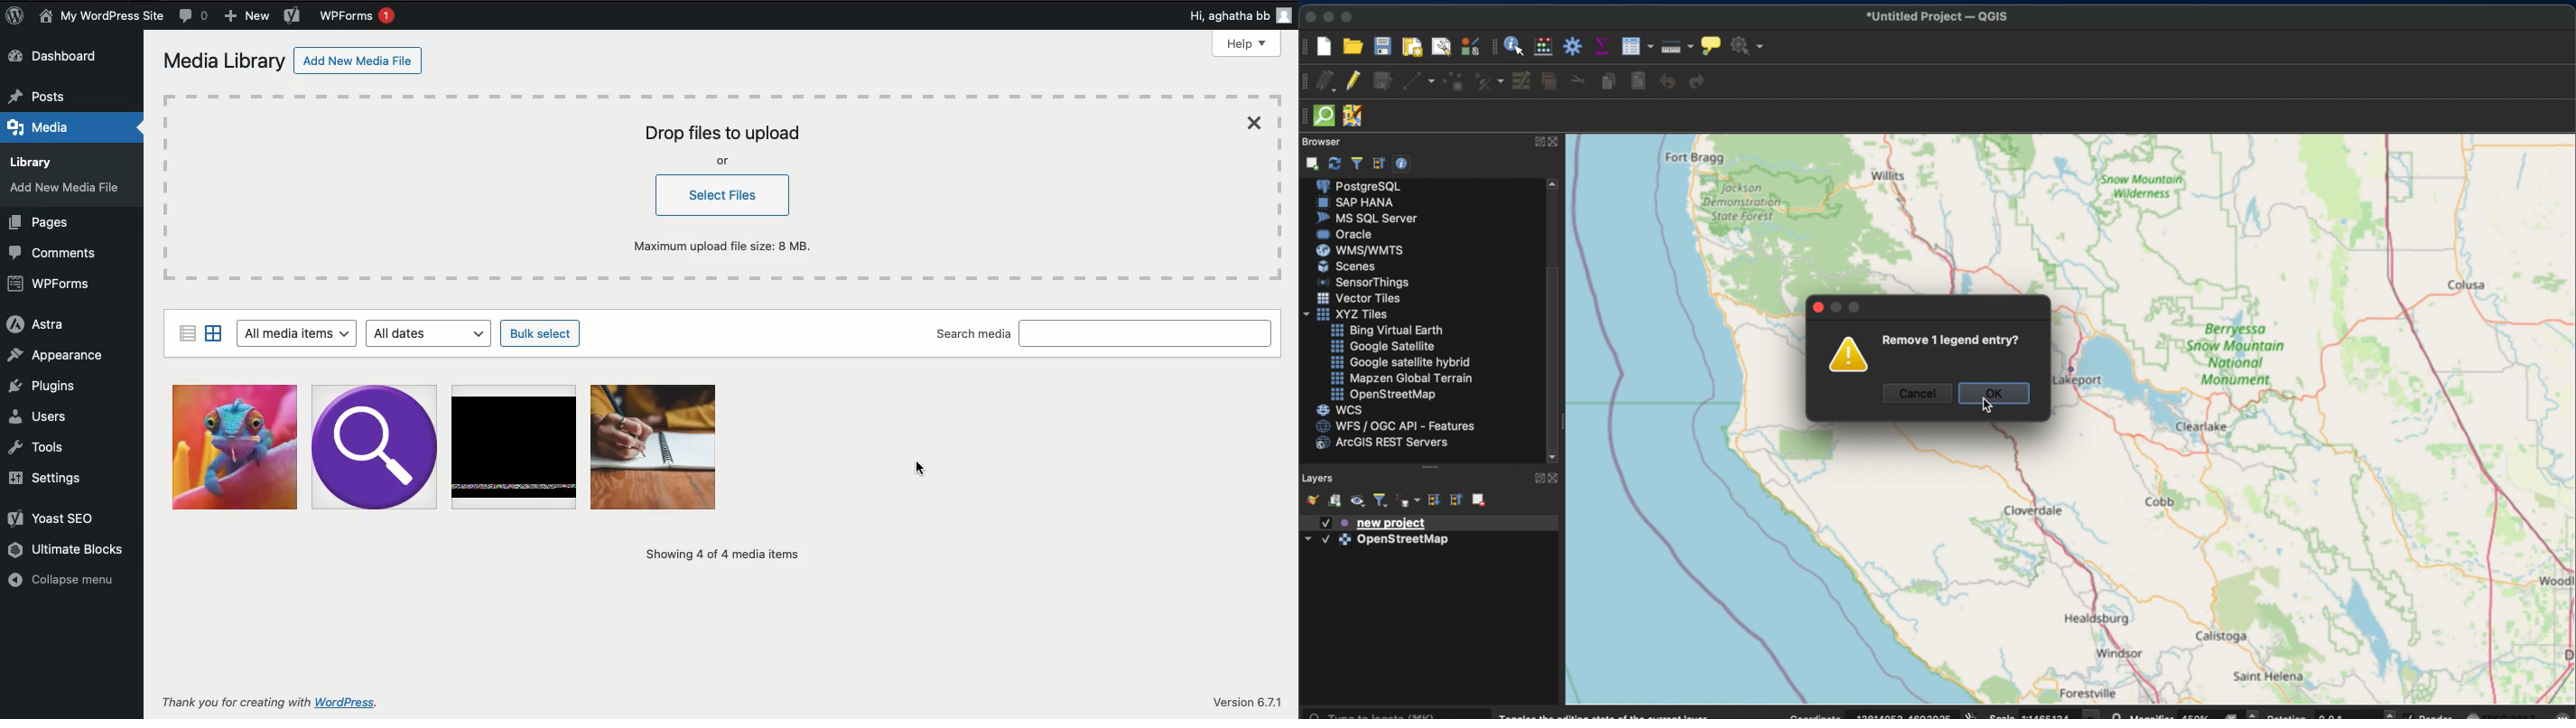 The width and height of the screenshot is (2576, 728). I want to click on show. map tips, so click(1709, 45).